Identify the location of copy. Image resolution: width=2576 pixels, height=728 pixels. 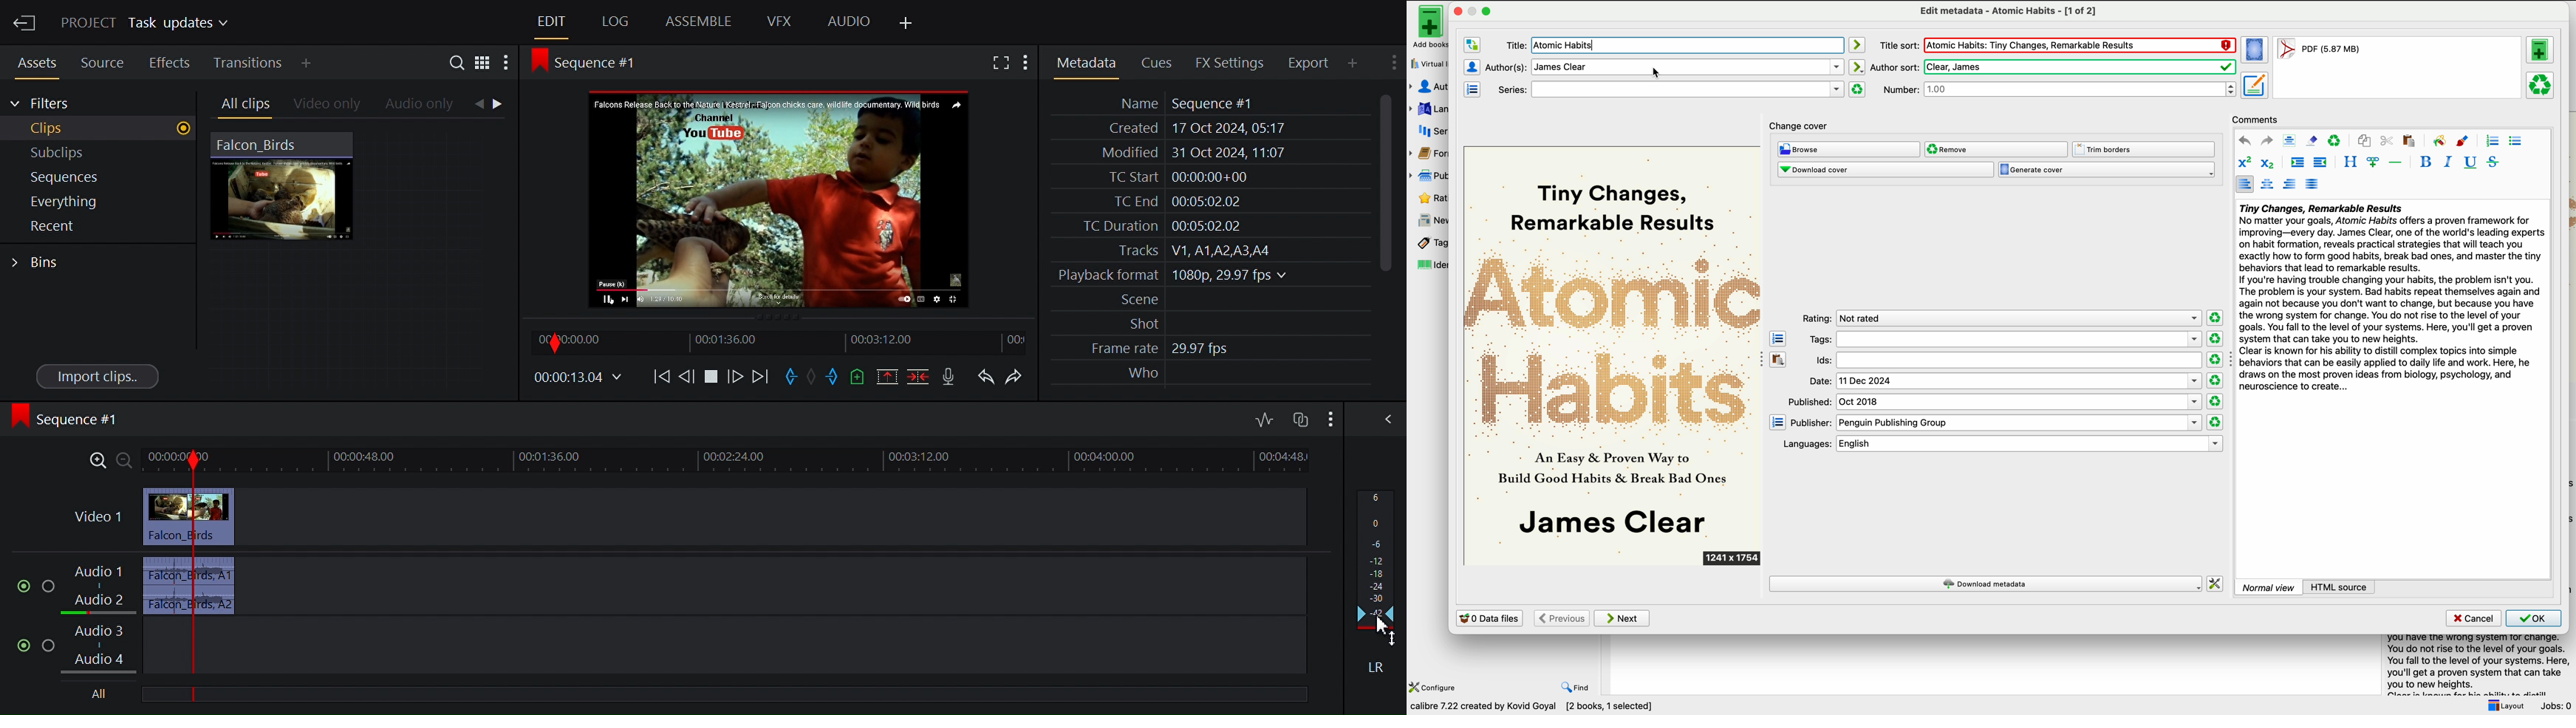
(2366, 140).